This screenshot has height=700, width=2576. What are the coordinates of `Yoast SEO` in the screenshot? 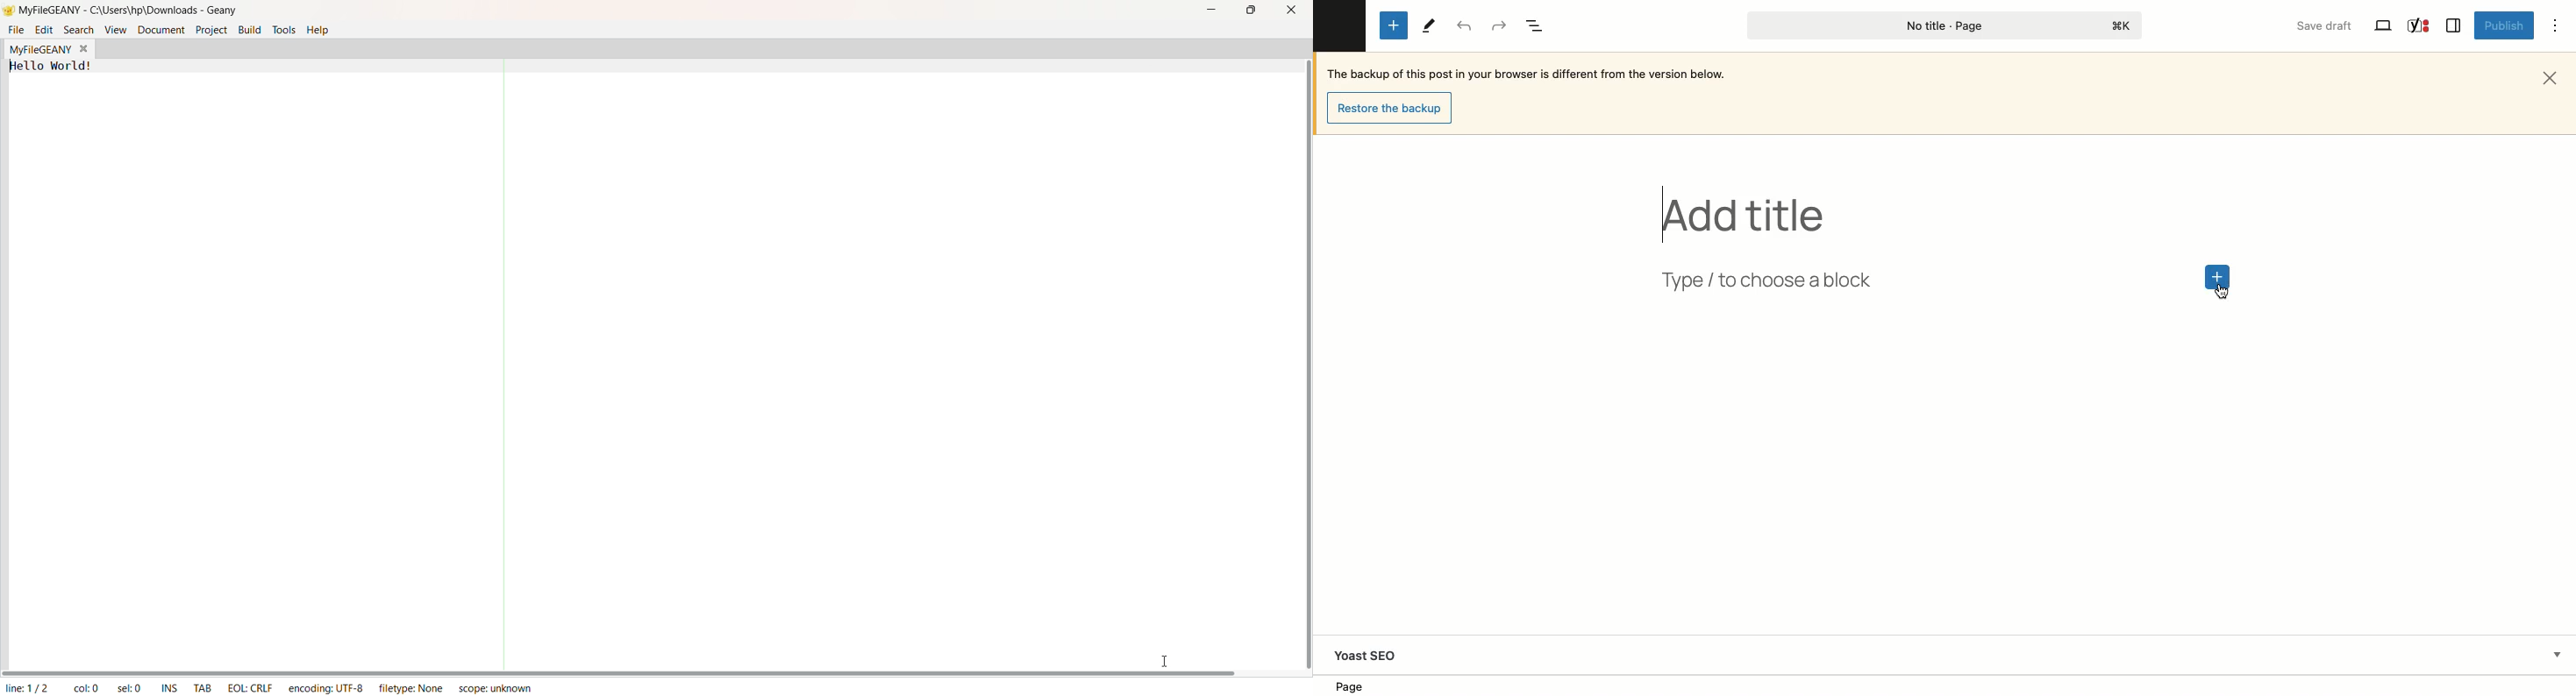 It's located at (1951, 656).